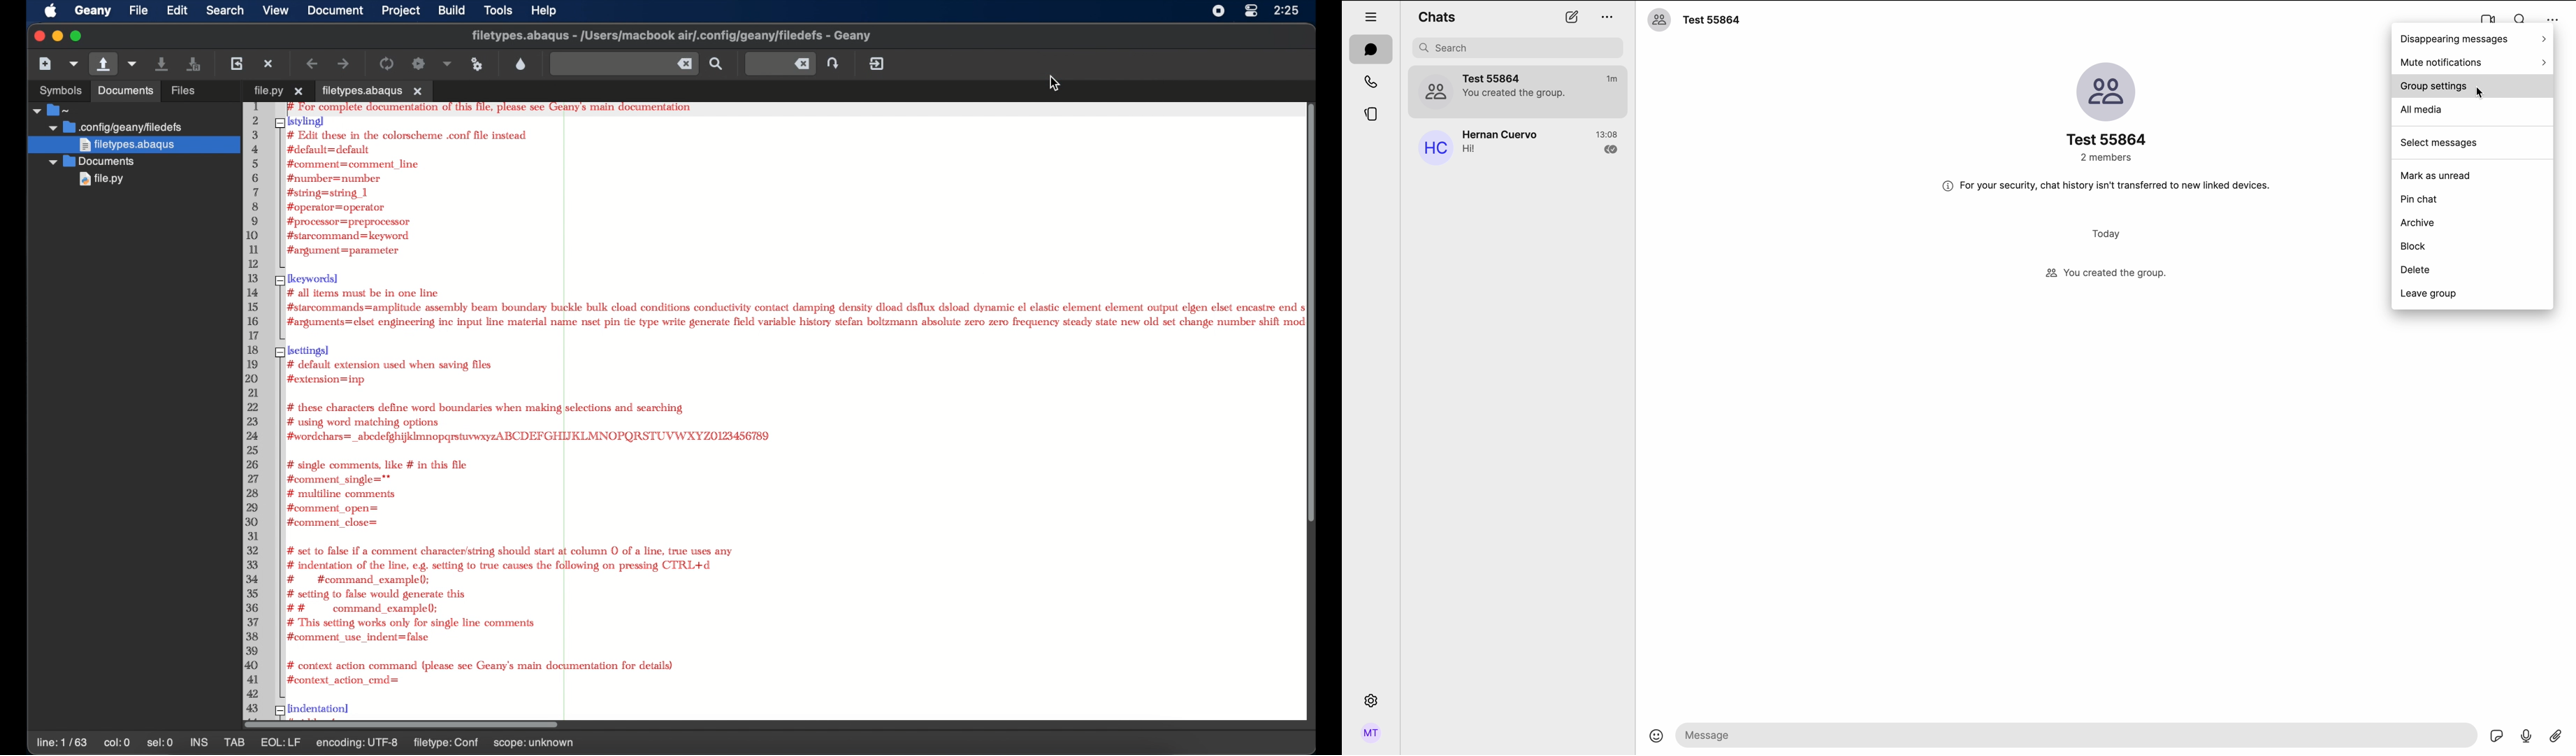  What do you see at coordinates (1372, 50) in the screenshot?
I see `chats` at bounding box center [1372, 50].